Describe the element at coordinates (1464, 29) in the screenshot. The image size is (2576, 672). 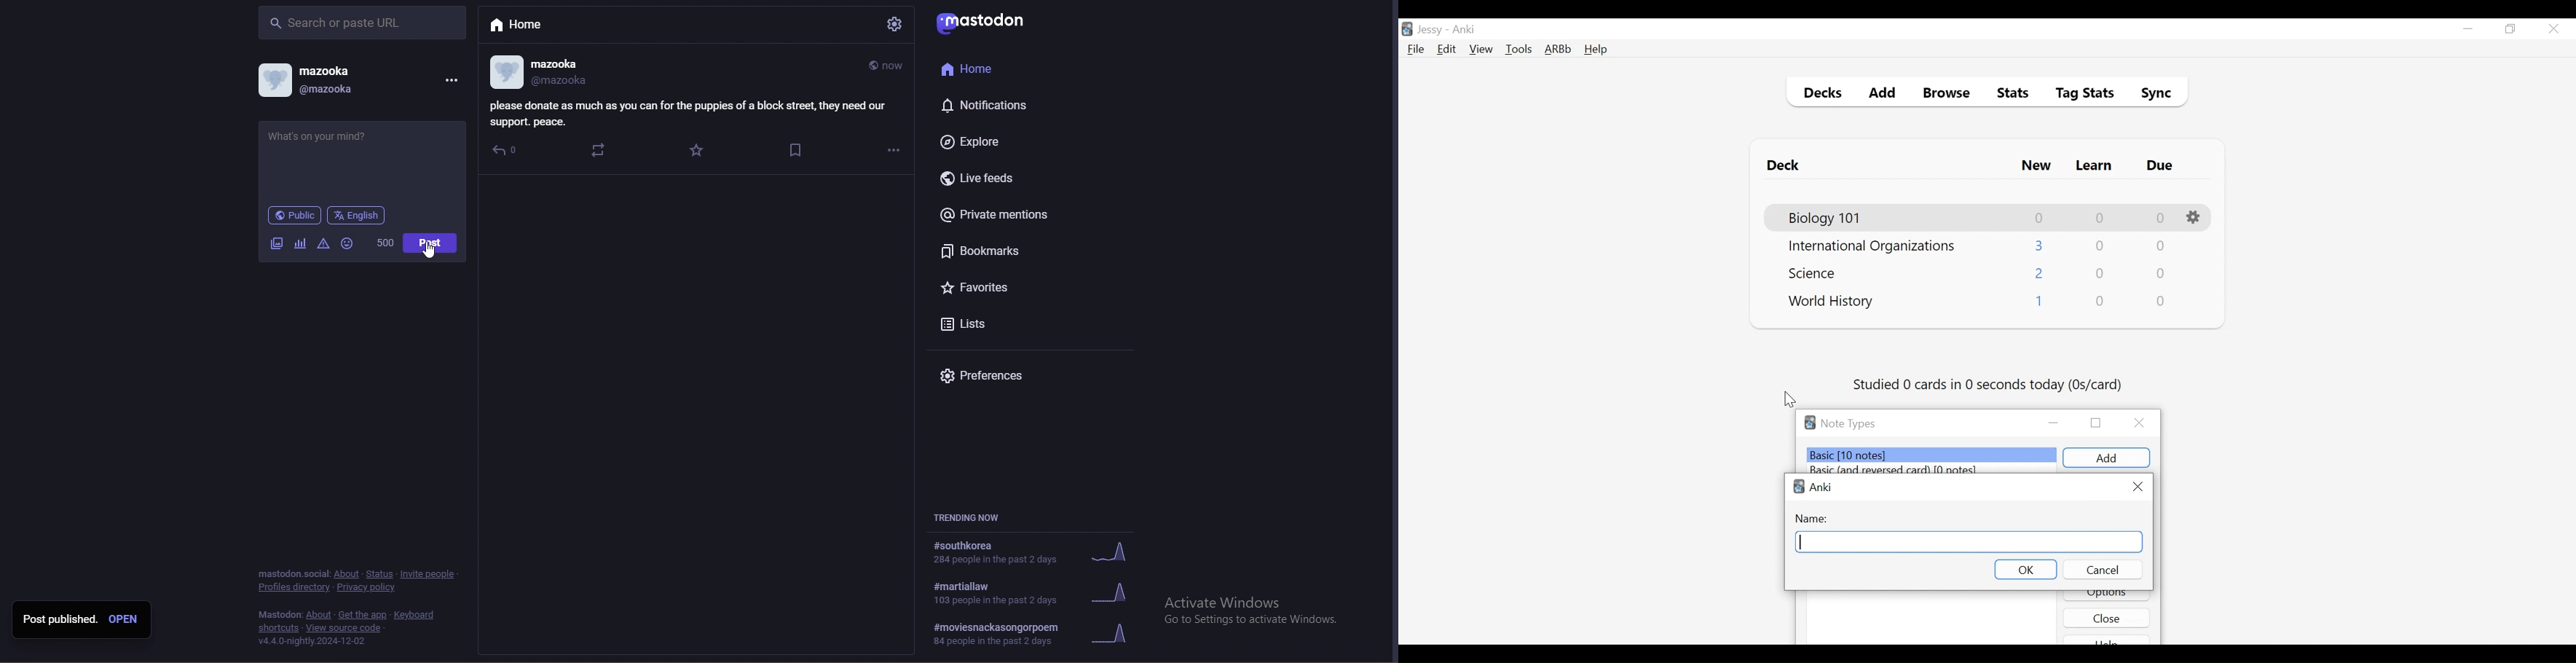
I see `Anki` at that location.